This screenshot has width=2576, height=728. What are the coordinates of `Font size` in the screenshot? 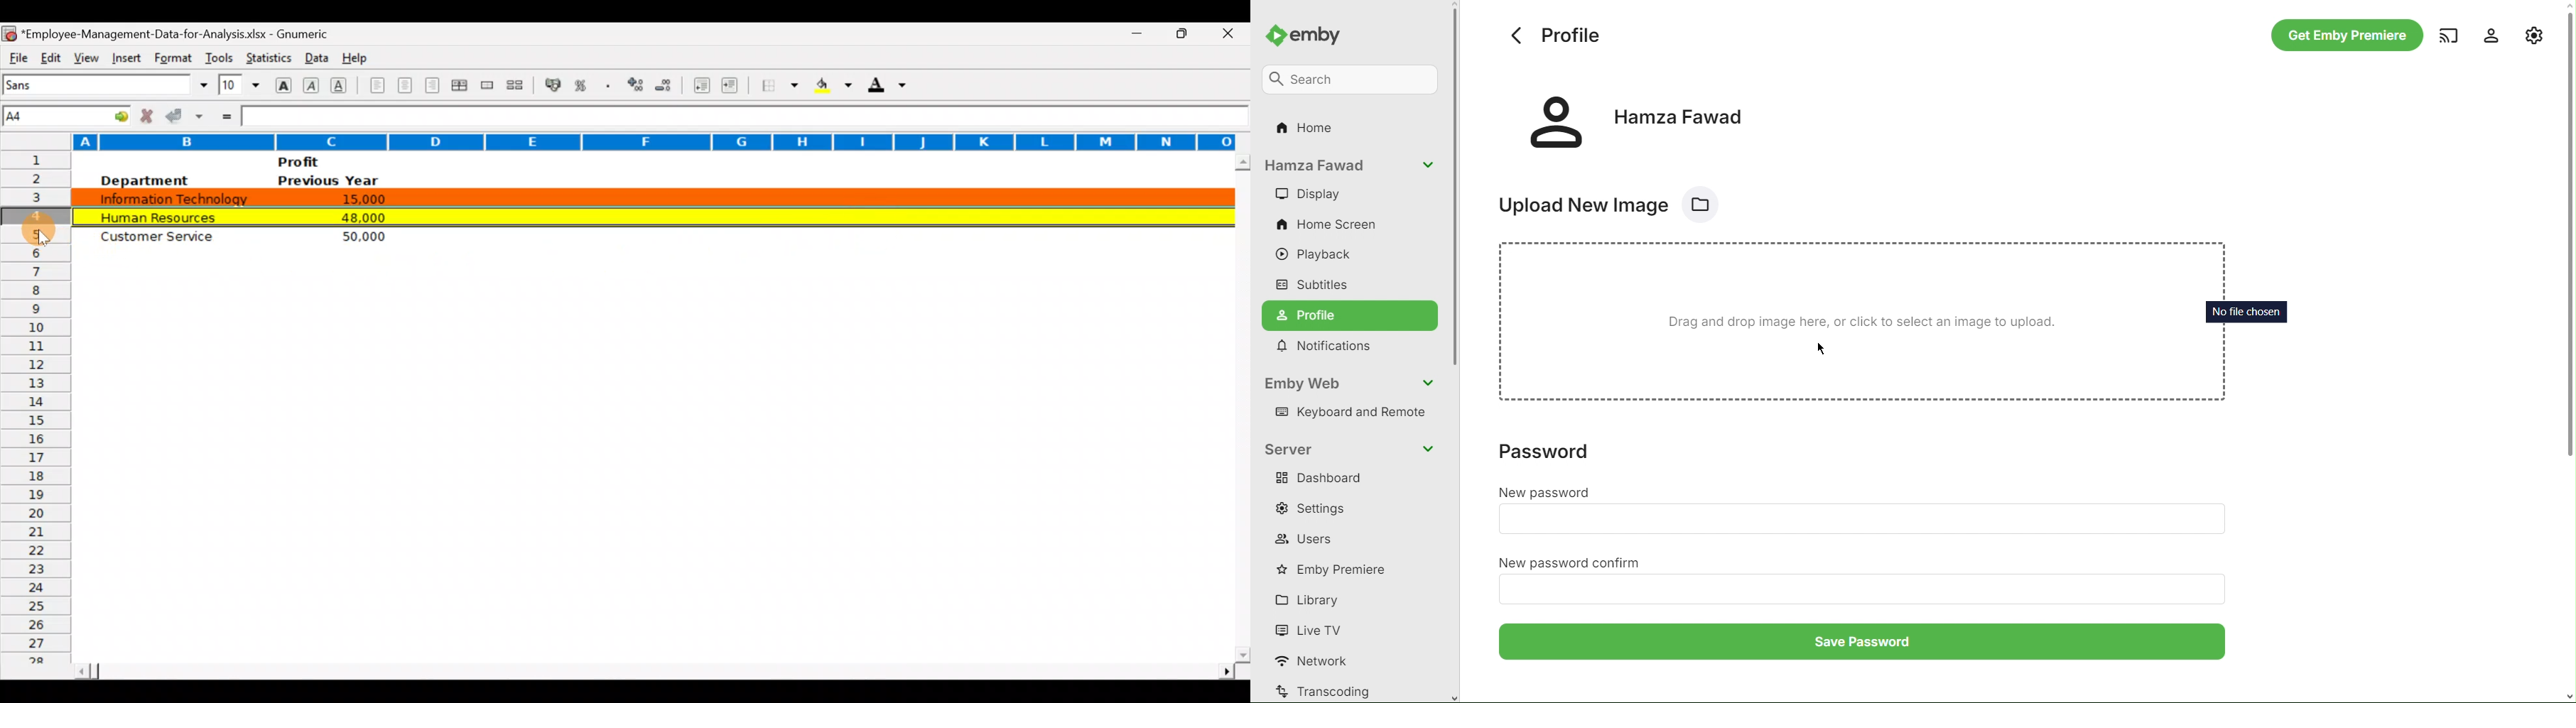 It's located at (239, 85).